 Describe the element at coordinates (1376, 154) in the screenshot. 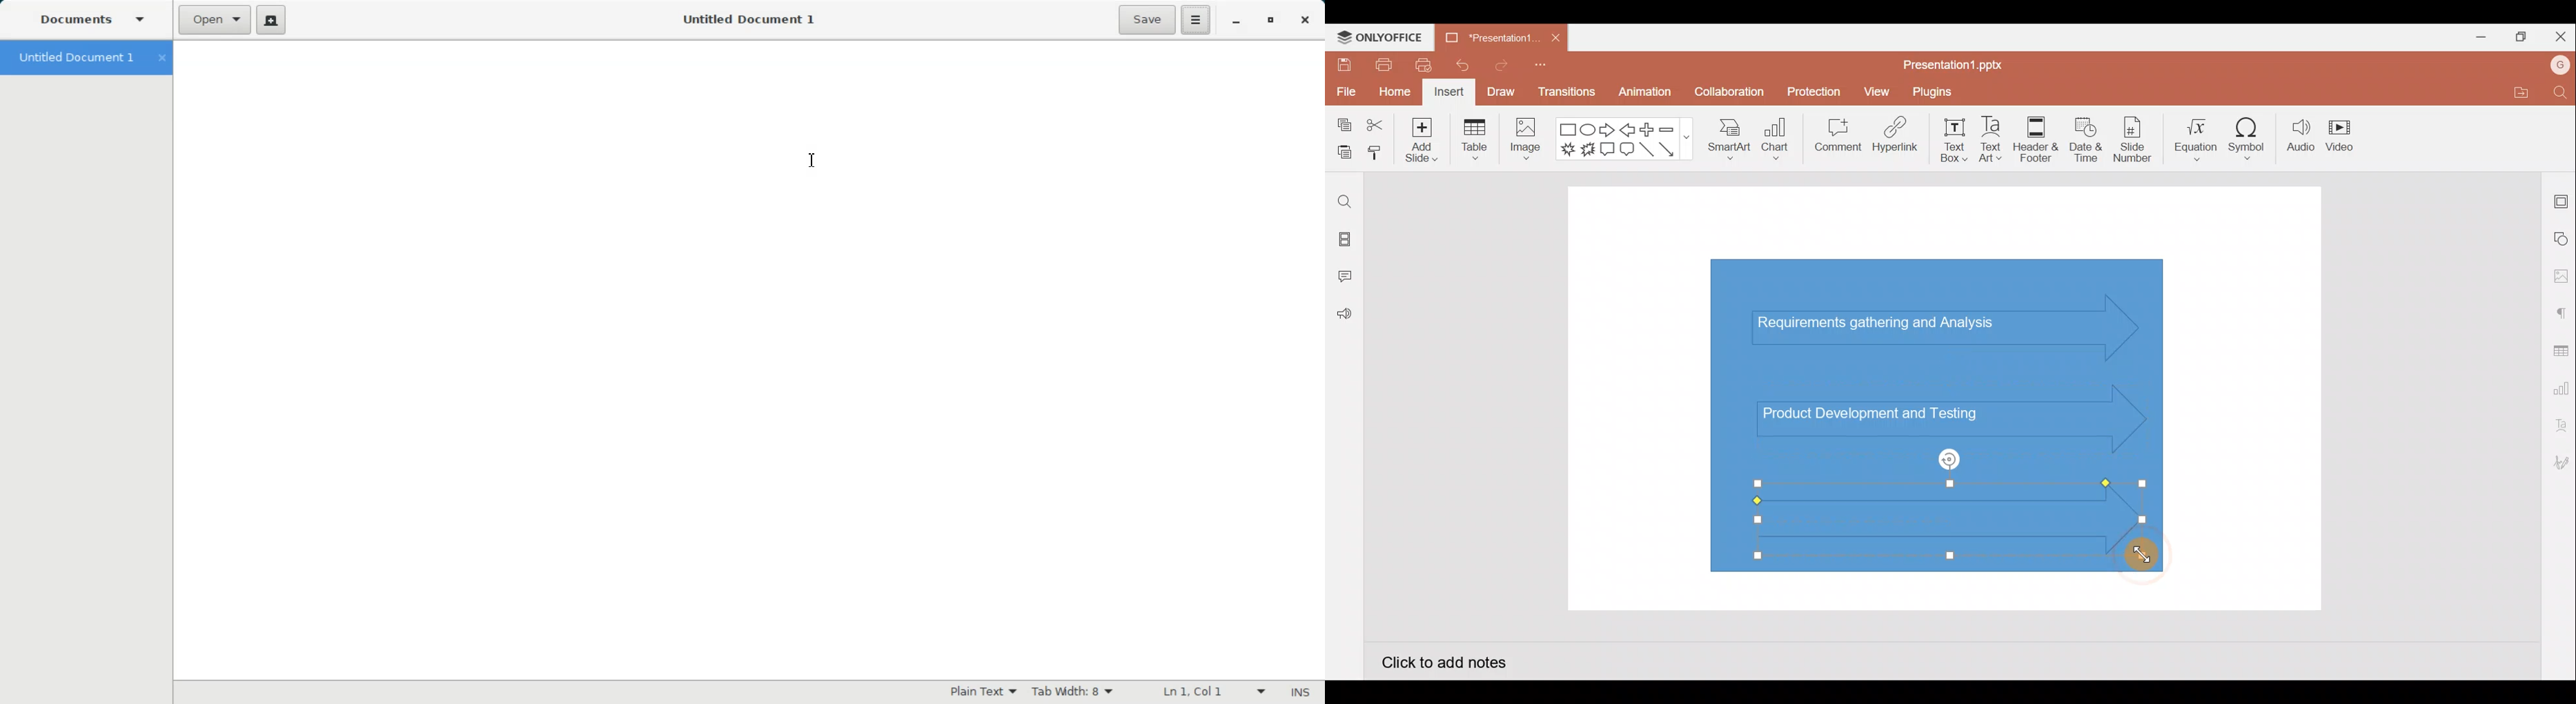

I see `Copy style` at that location.